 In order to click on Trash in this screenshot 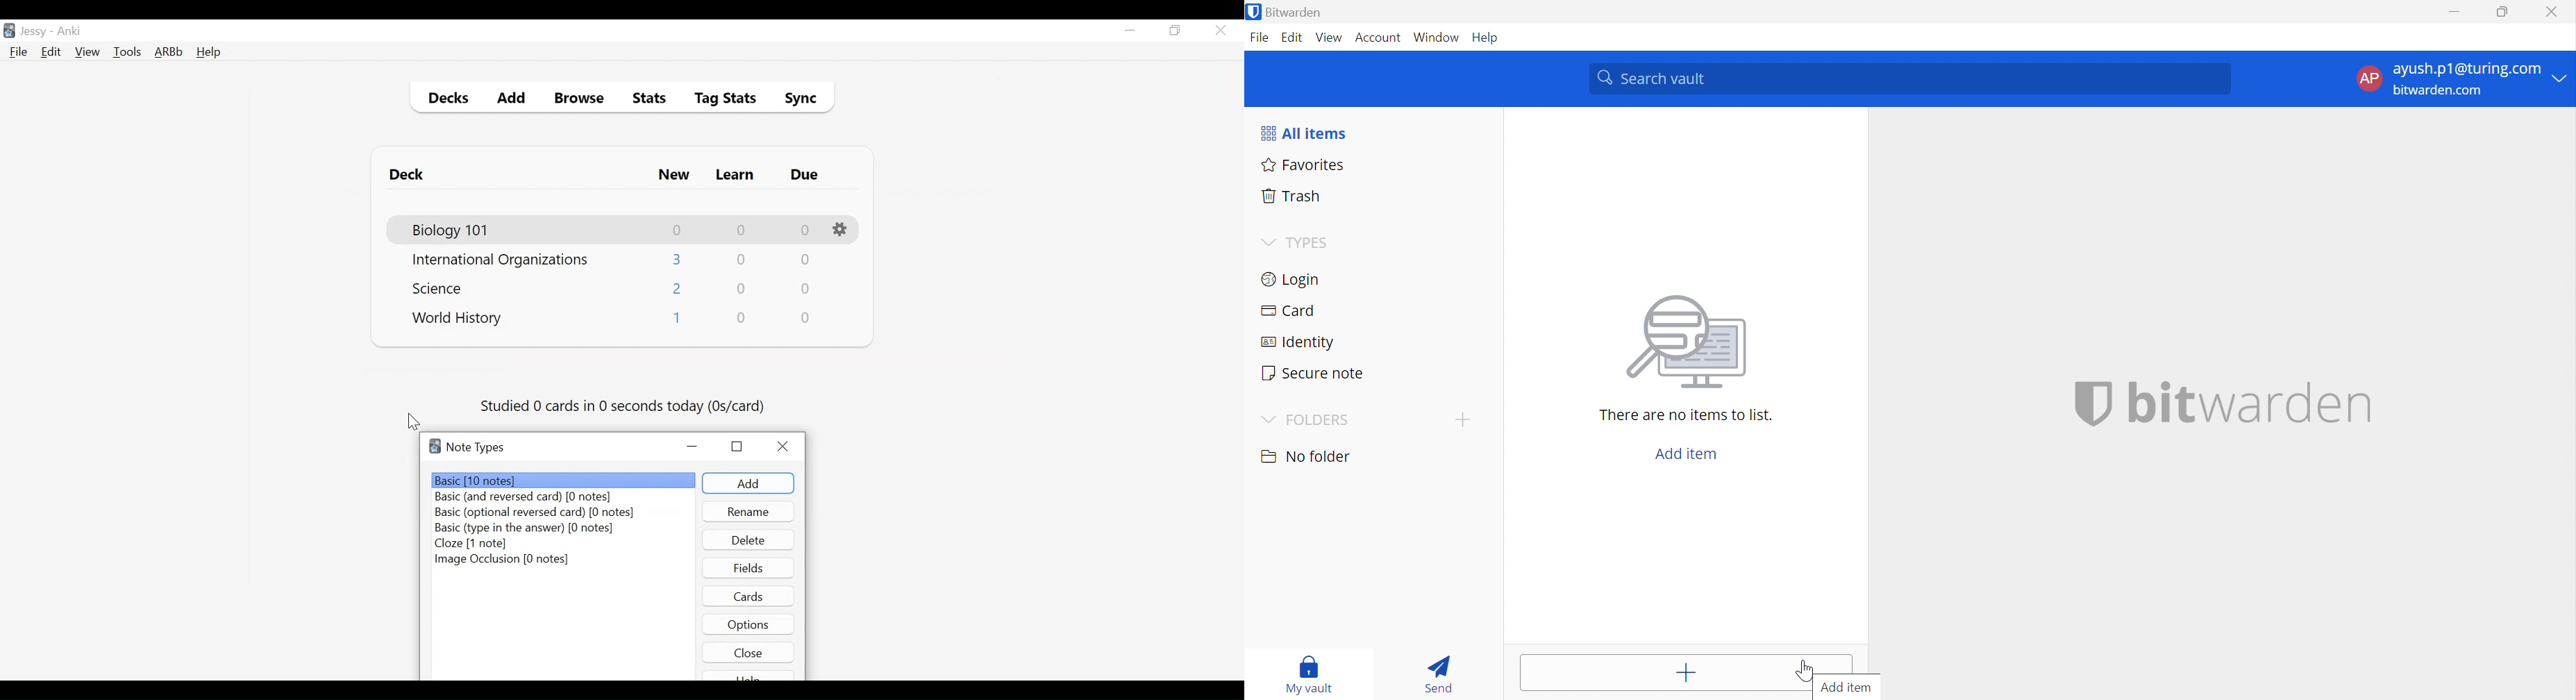, I will do `click(1288, 197)`.